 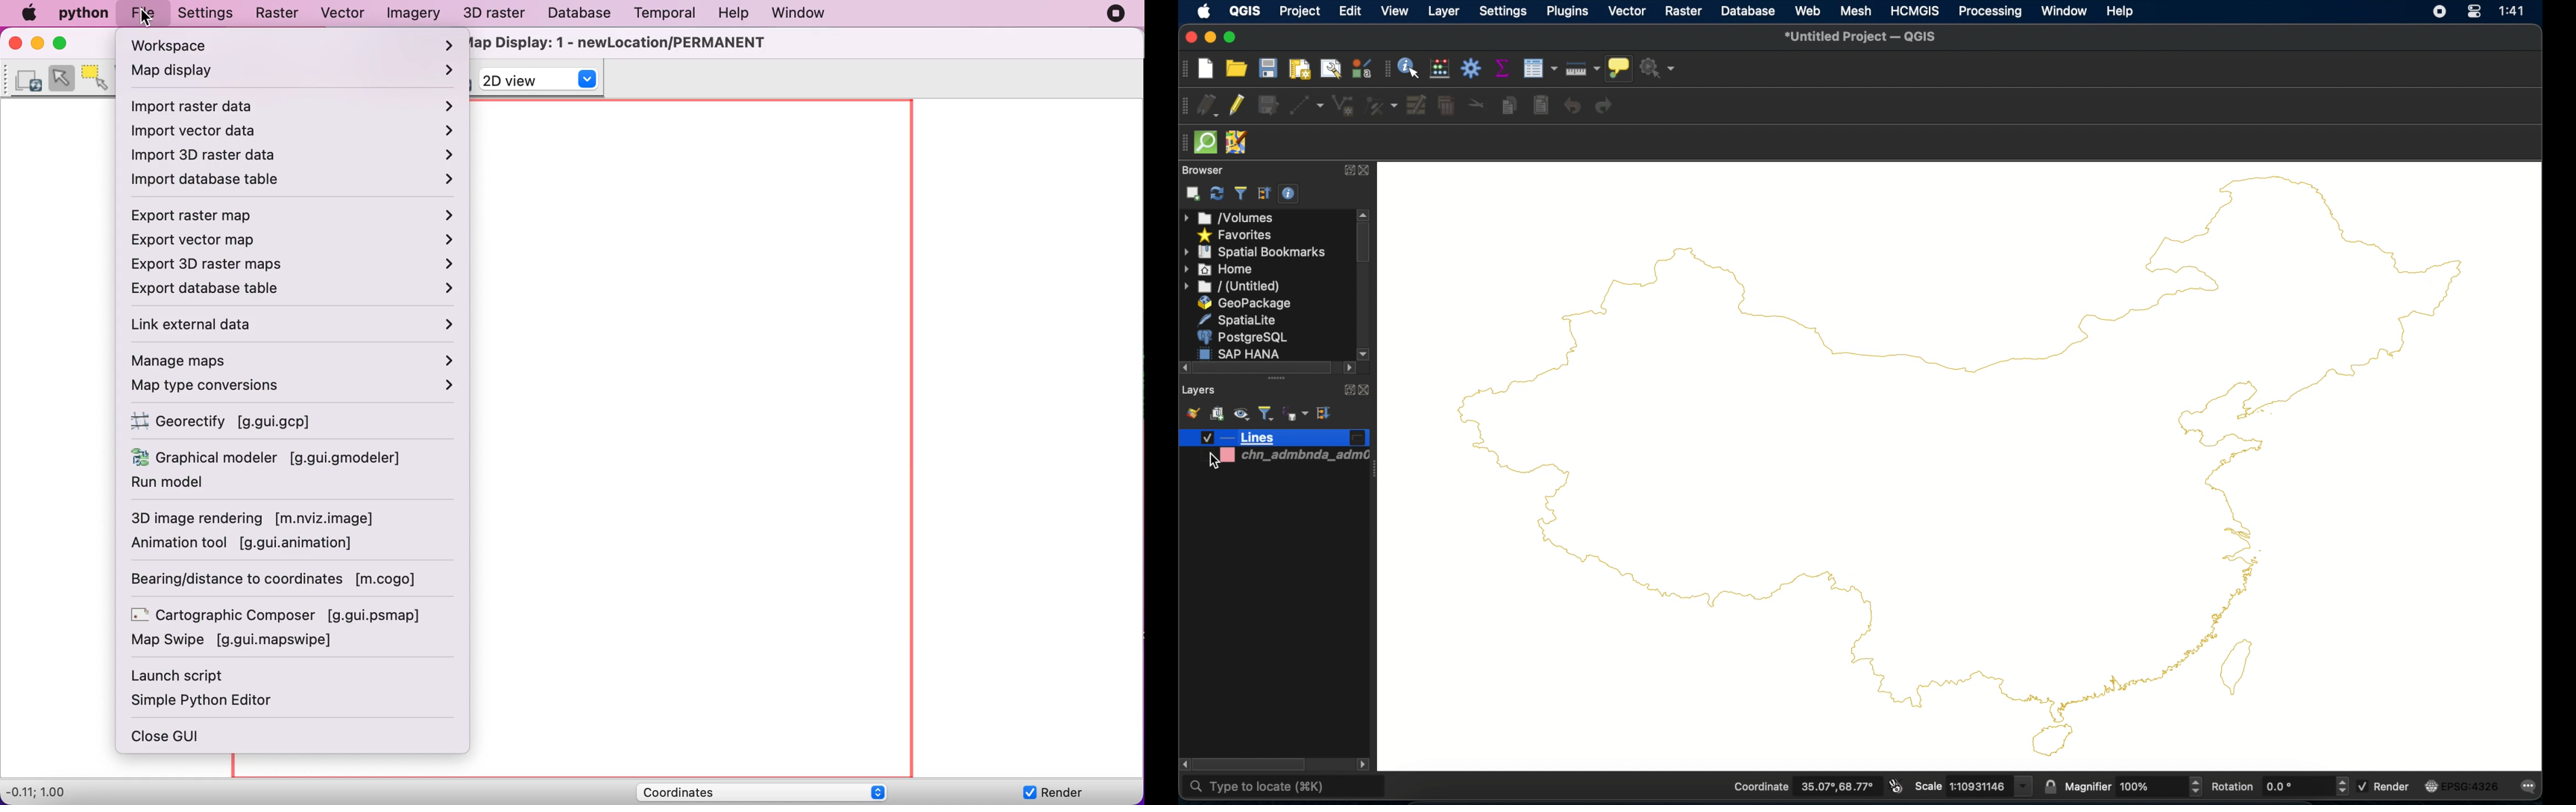 I want to click on filter legend by expression, so click(x=1294, y=414).